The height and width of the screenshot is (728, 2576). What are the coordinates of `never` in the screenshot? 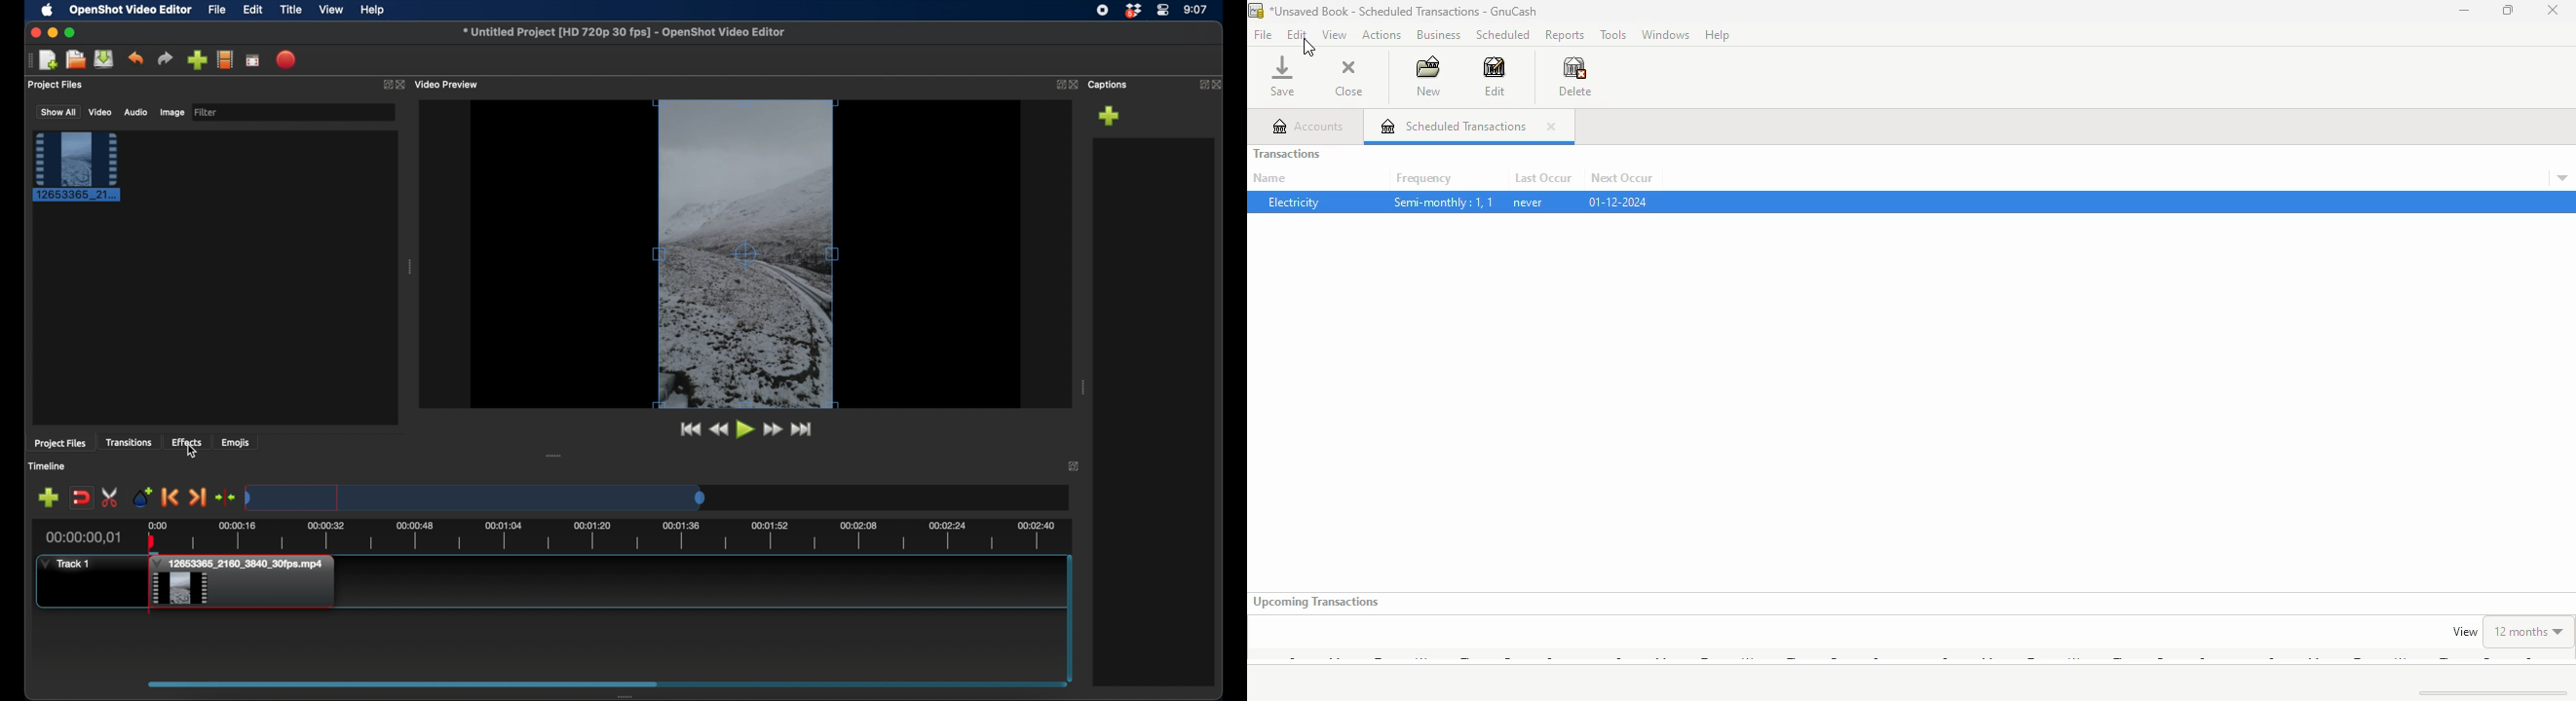 It's located at (1528, 203).